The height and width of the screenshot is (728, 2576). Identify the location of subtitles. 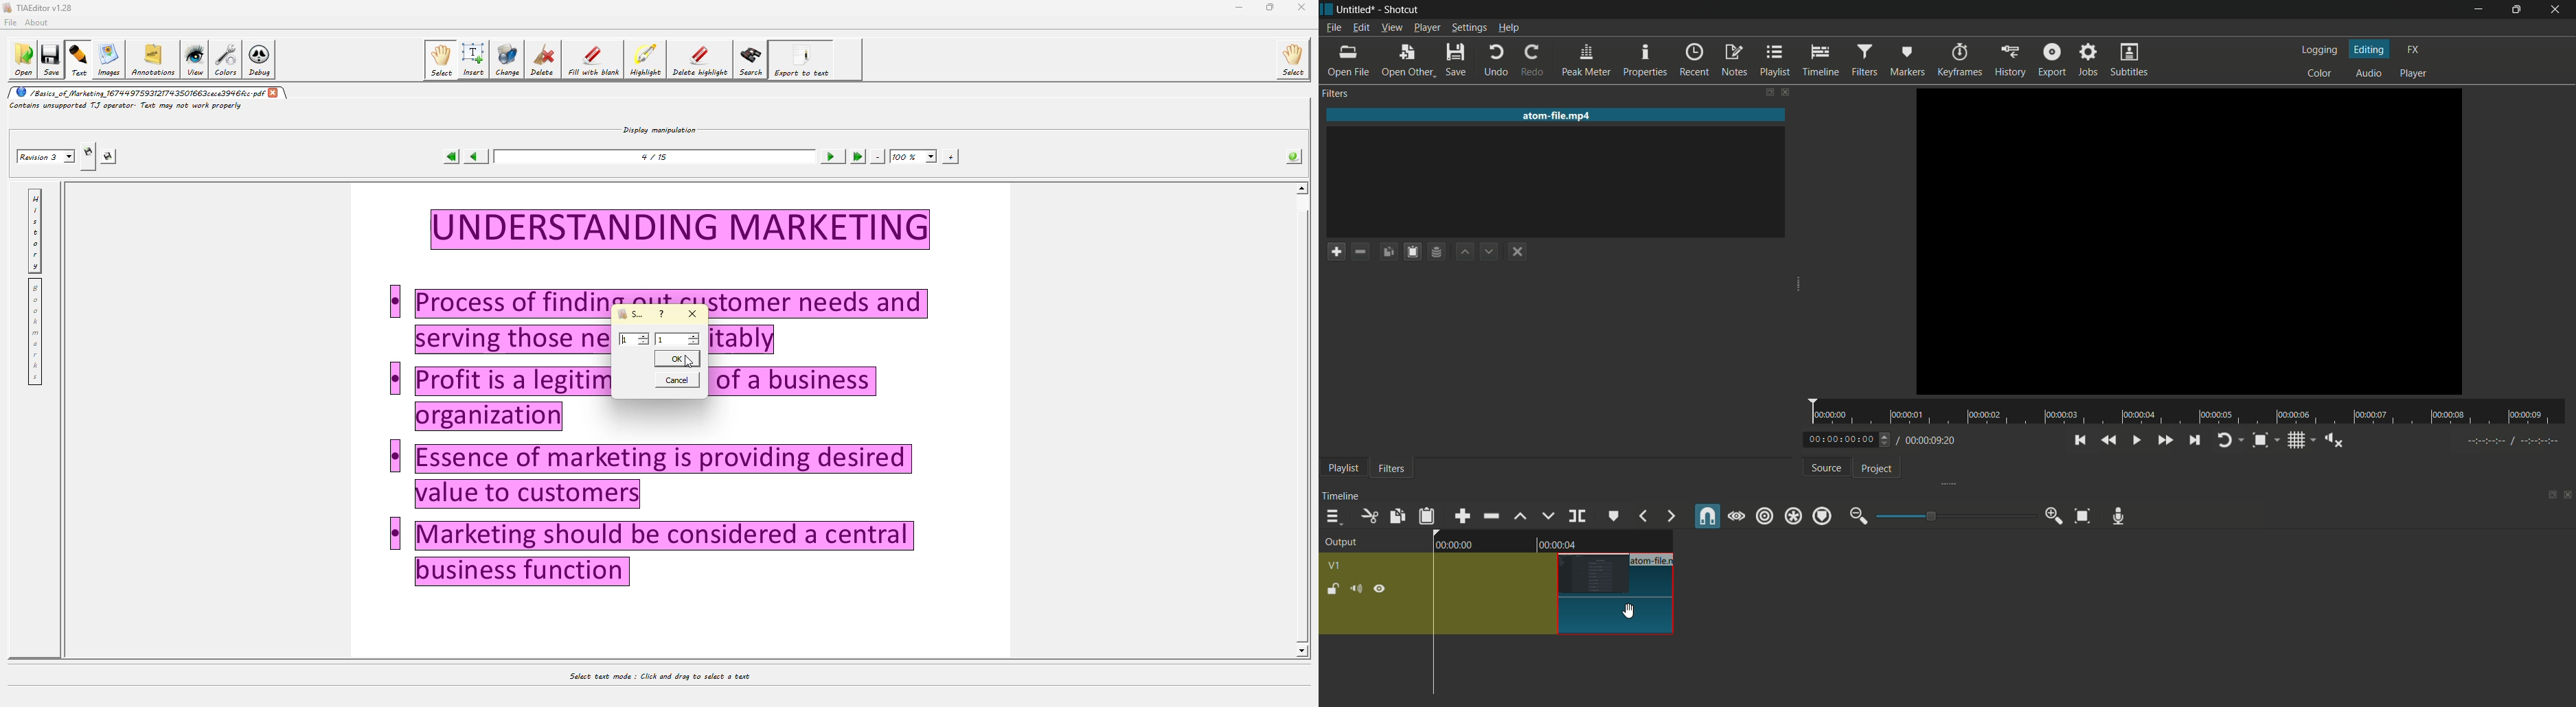
(2129, 60).